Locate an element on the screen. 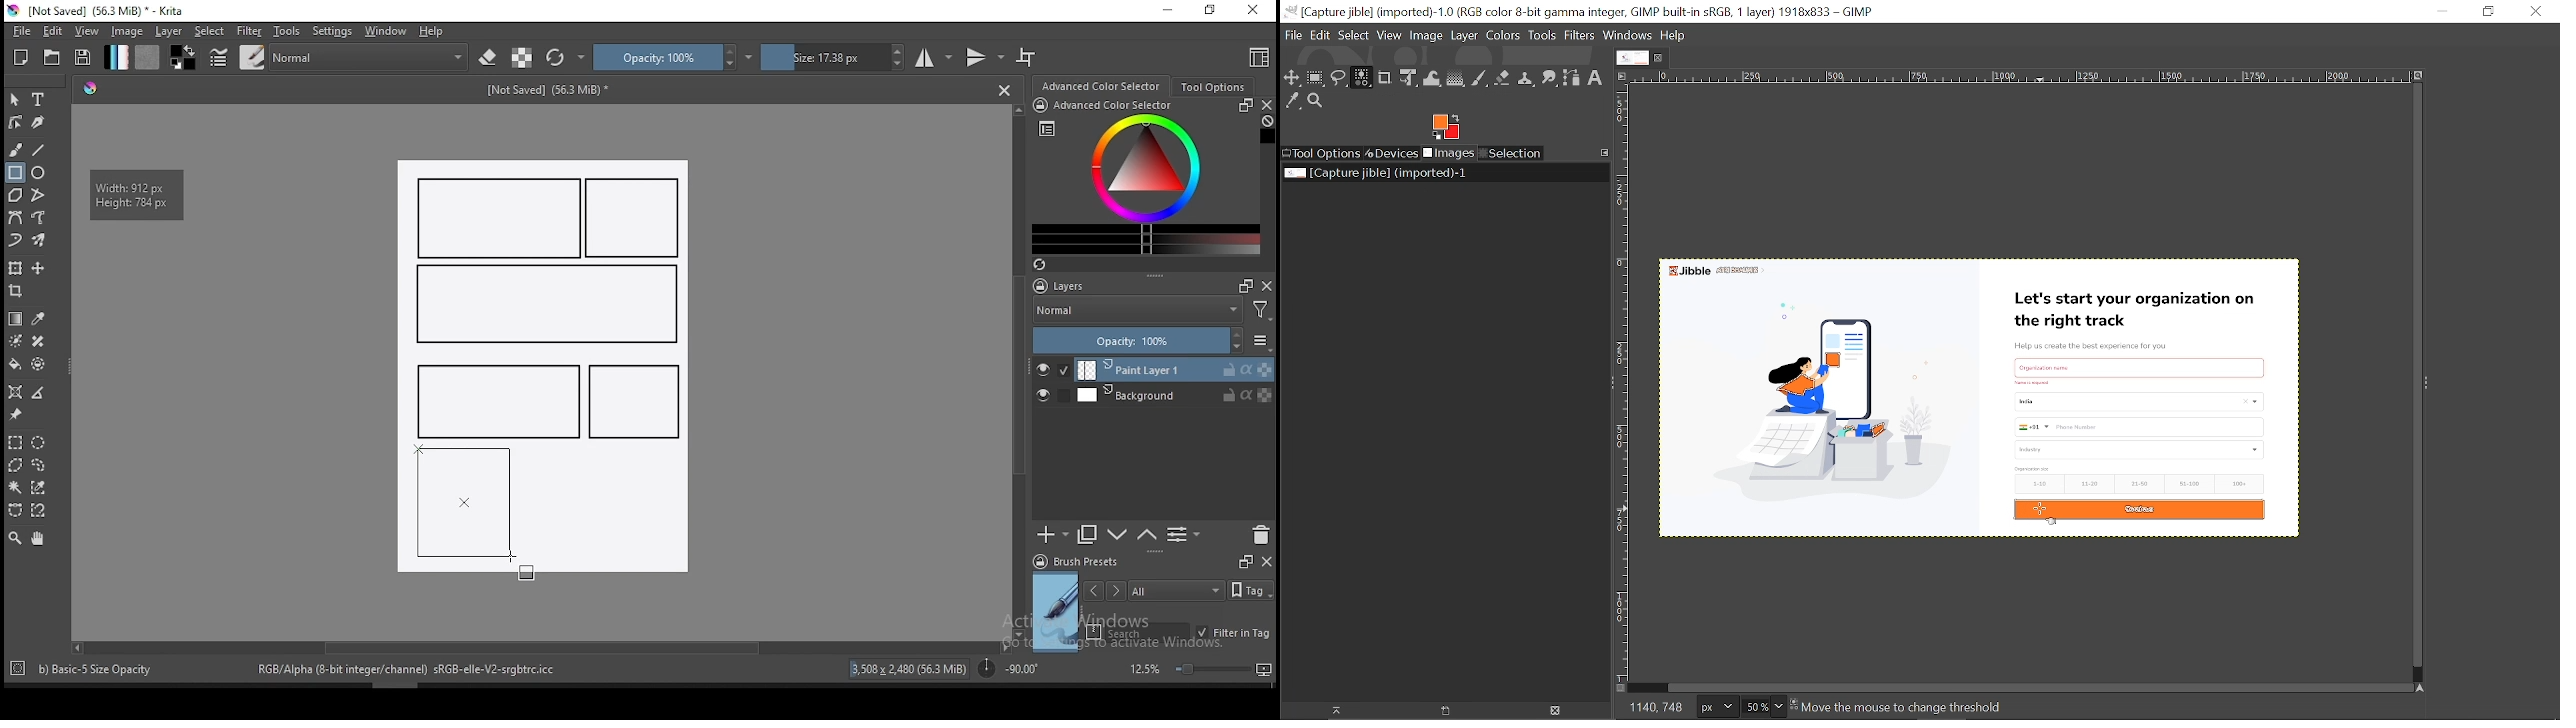  scroll bar is located at coordinates (1020, 370).